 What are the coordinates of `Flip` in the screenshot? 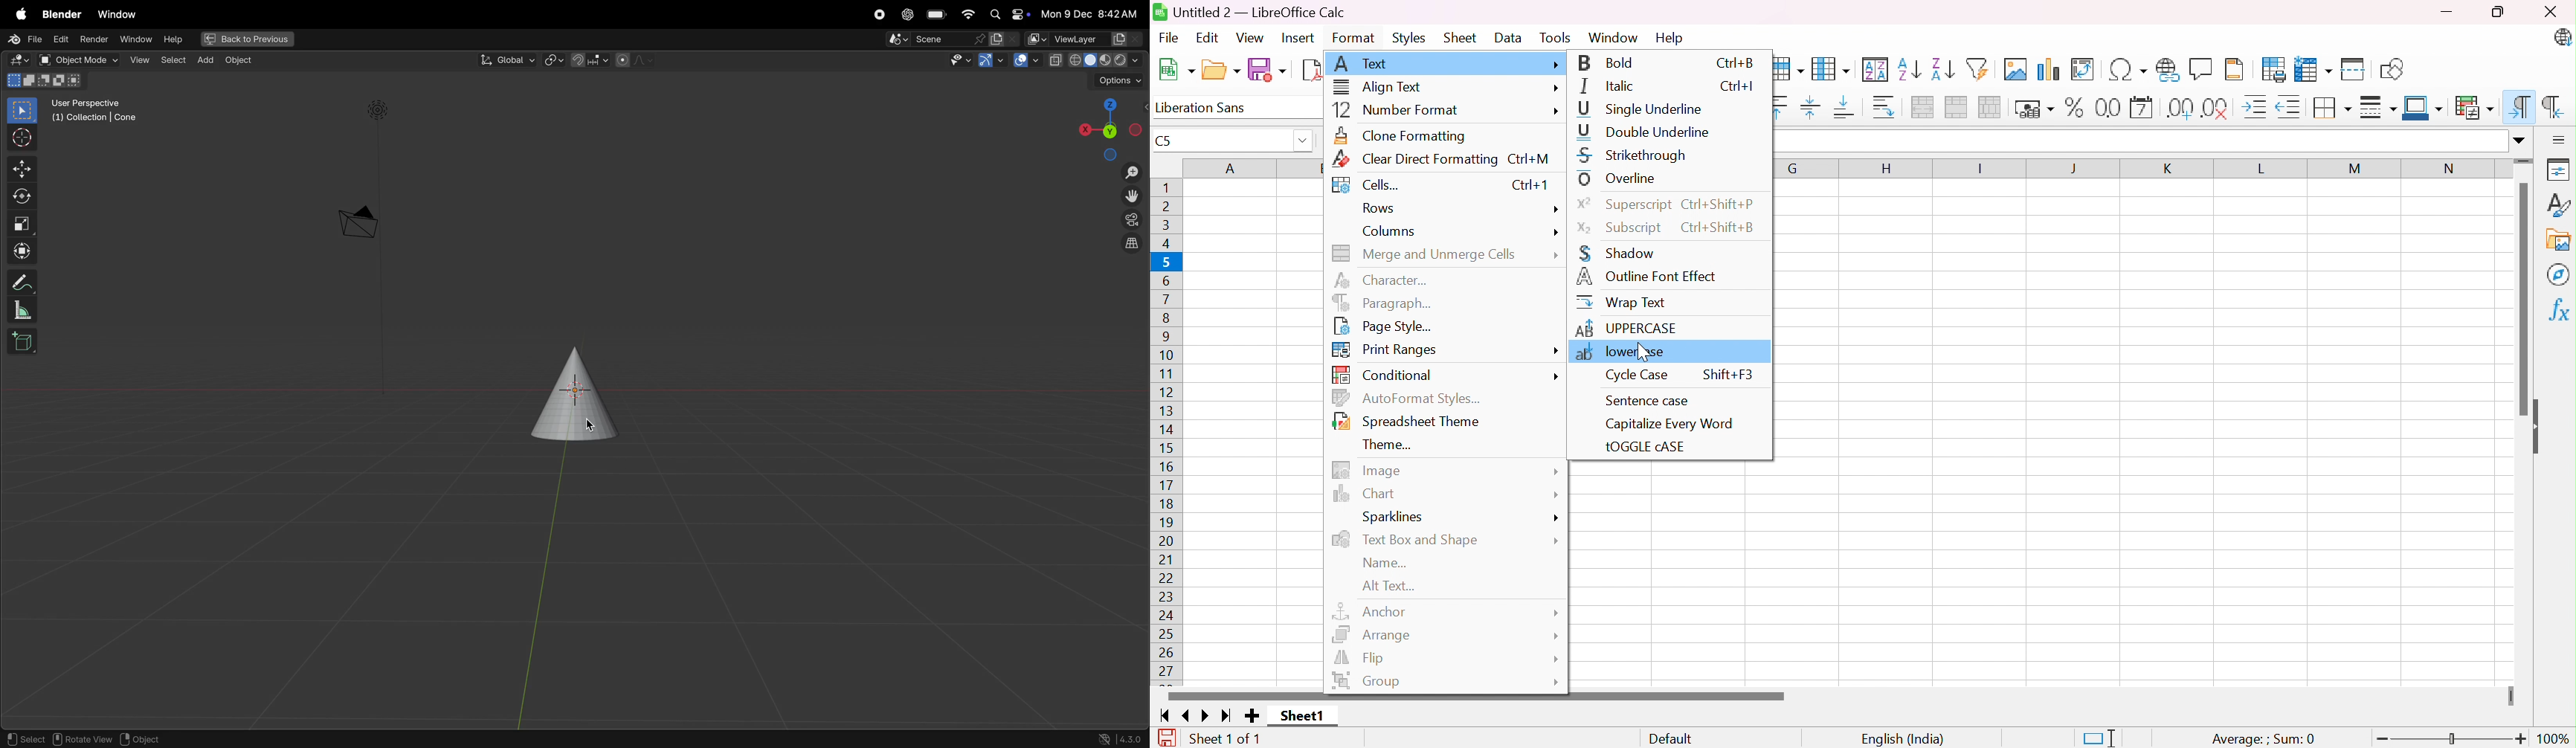 It's located at (1361, 658).